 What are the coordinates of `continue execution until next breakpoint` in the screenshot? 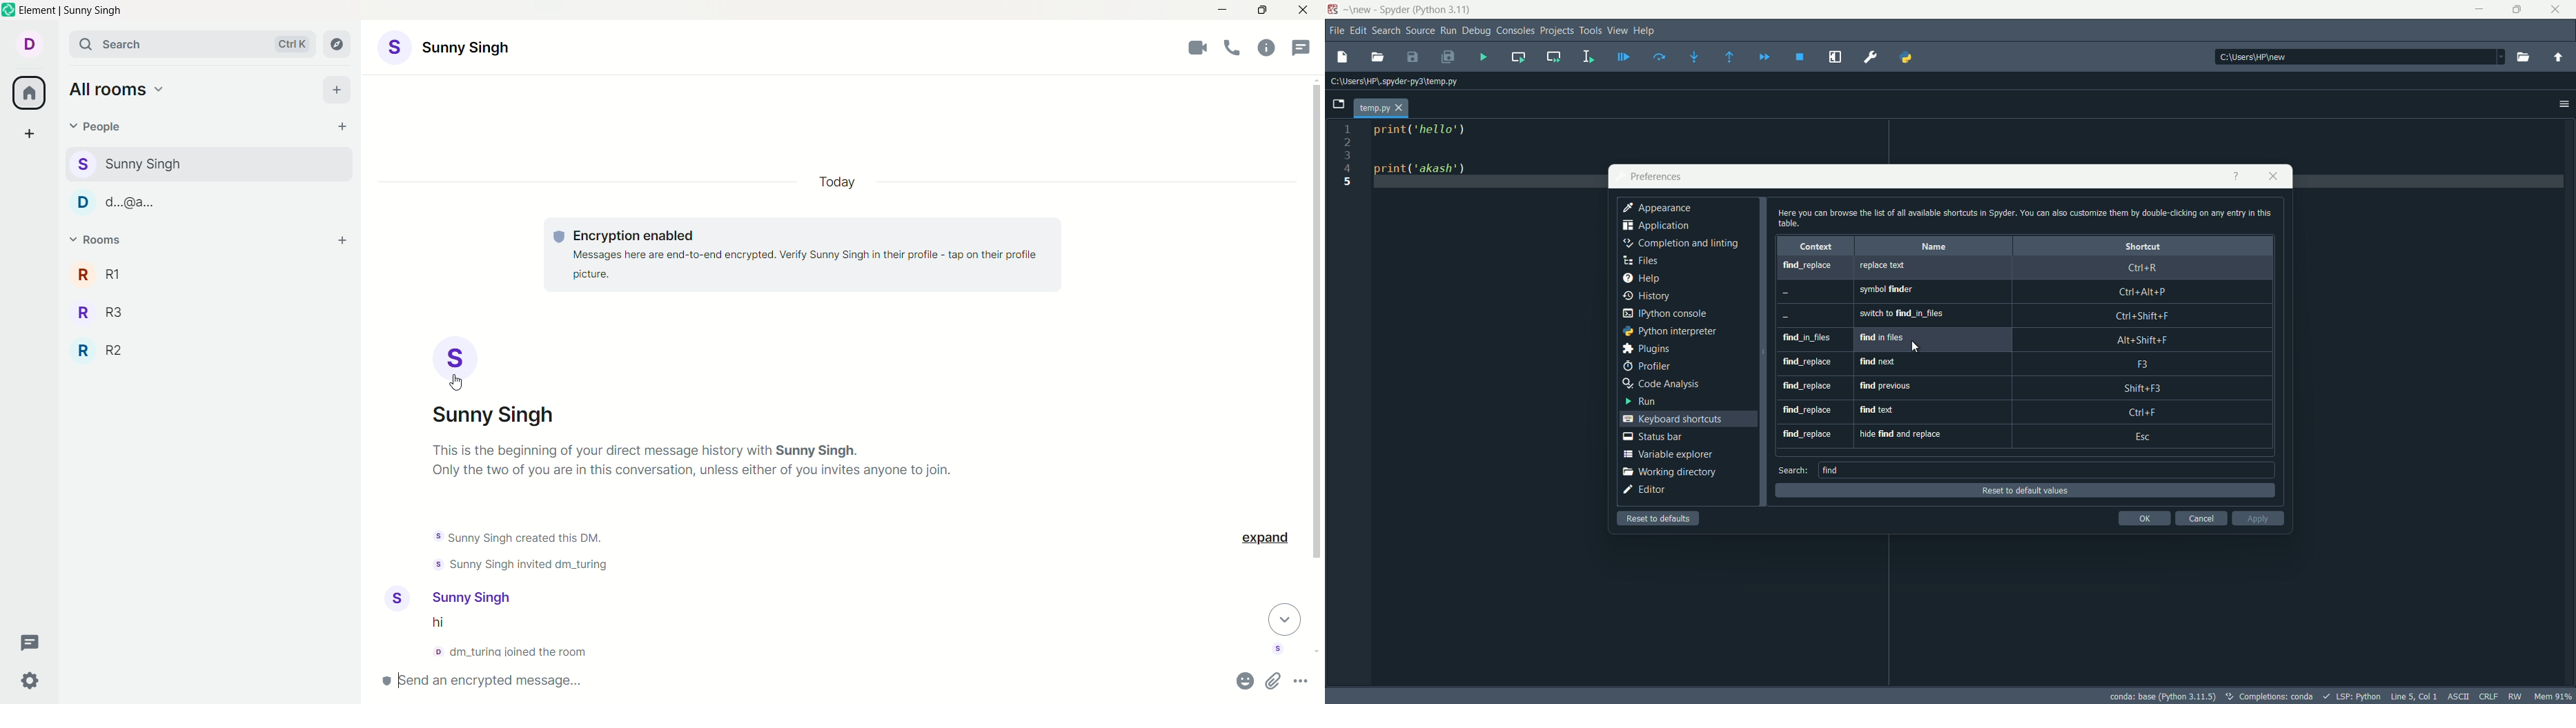 It's located at (1765, 57).